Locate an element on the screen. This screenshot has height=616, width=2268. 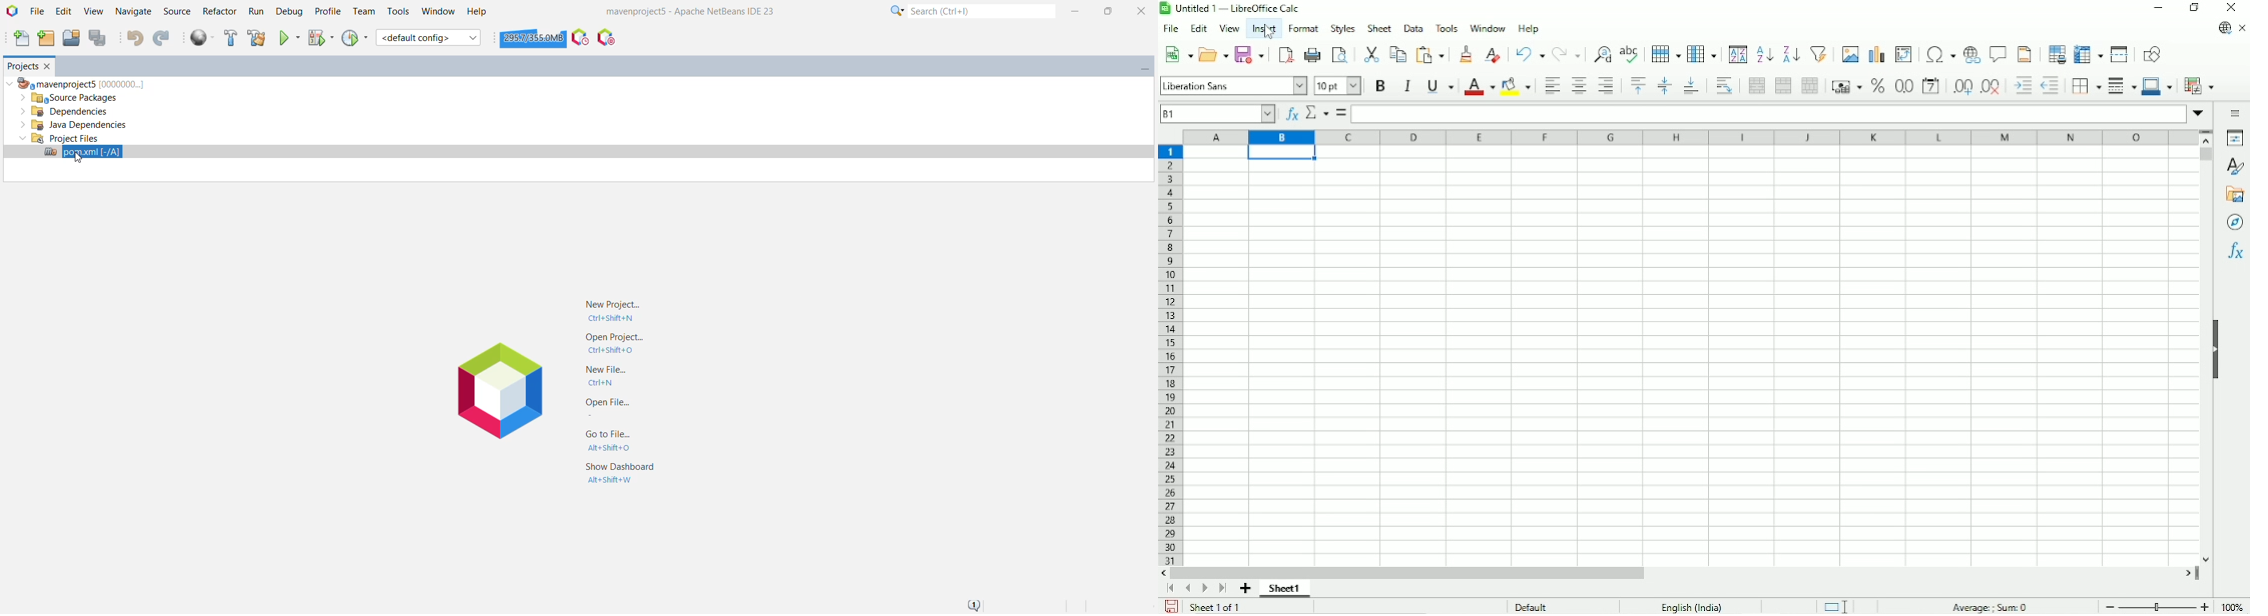
Increase indent is located at coordinates (2021, 85).